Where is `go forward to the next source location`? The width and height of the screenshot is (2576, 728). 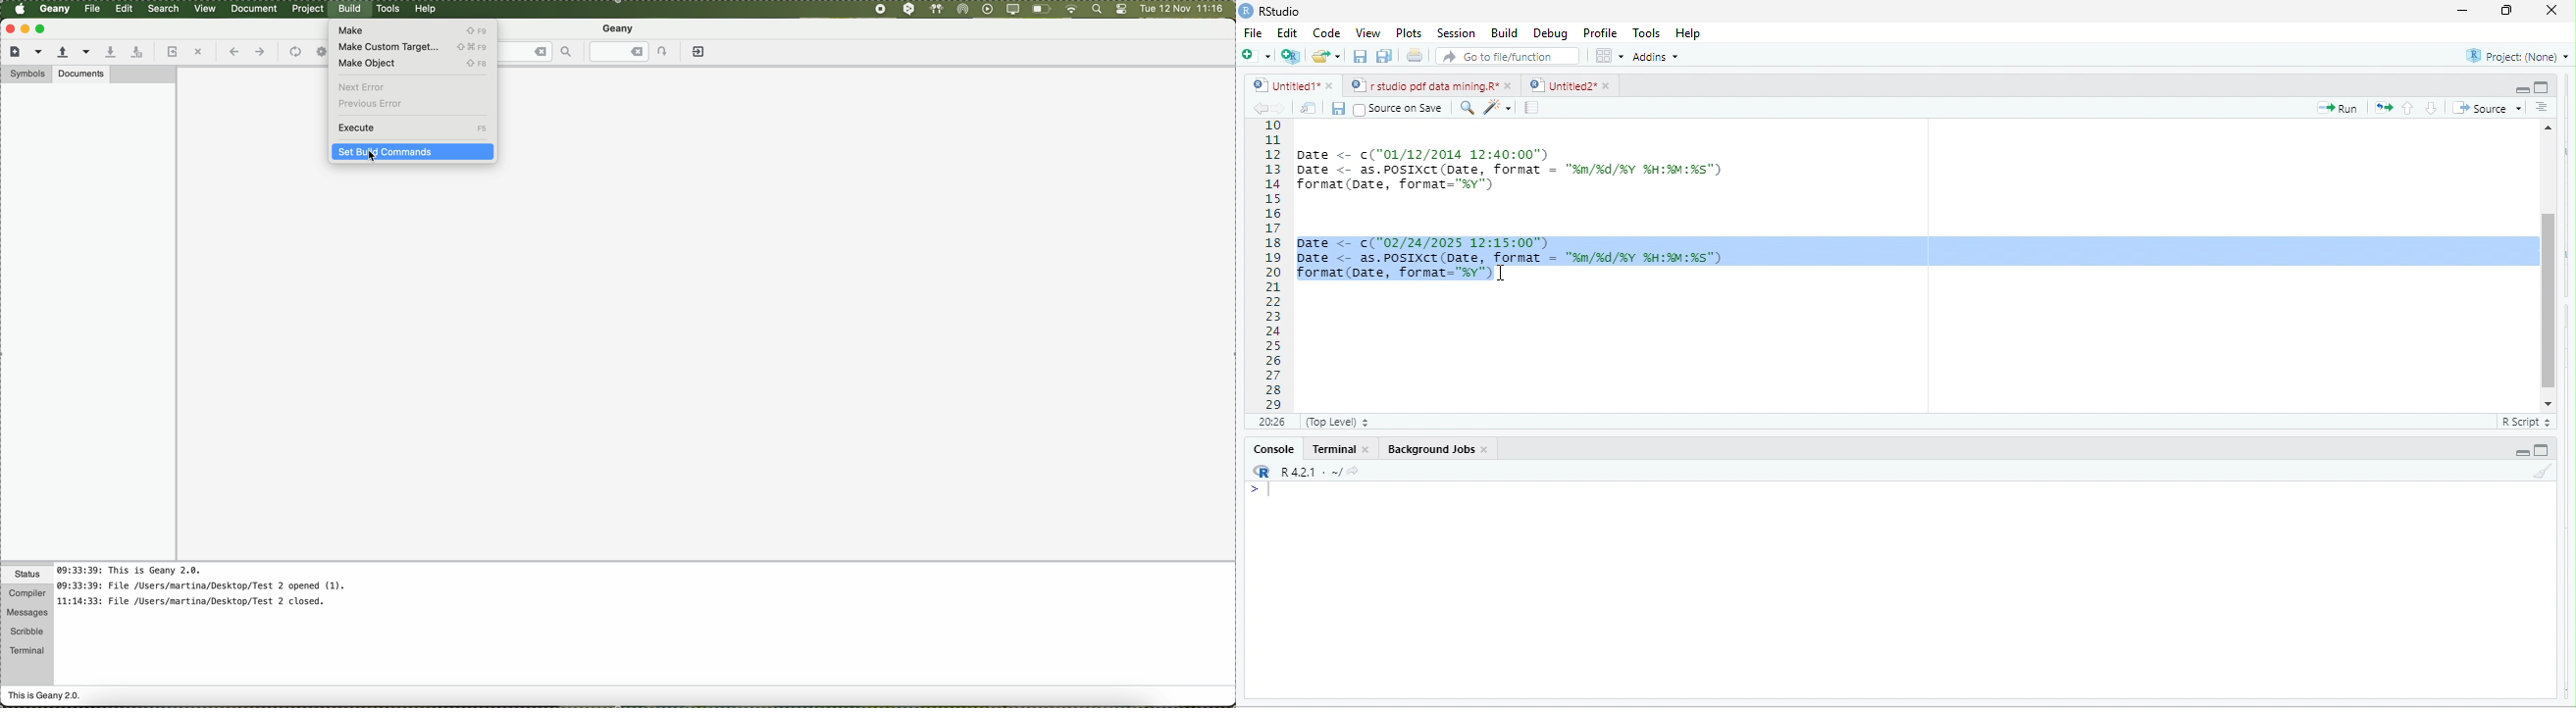
go forward to the next source location is located at coordinates (1282, 109).